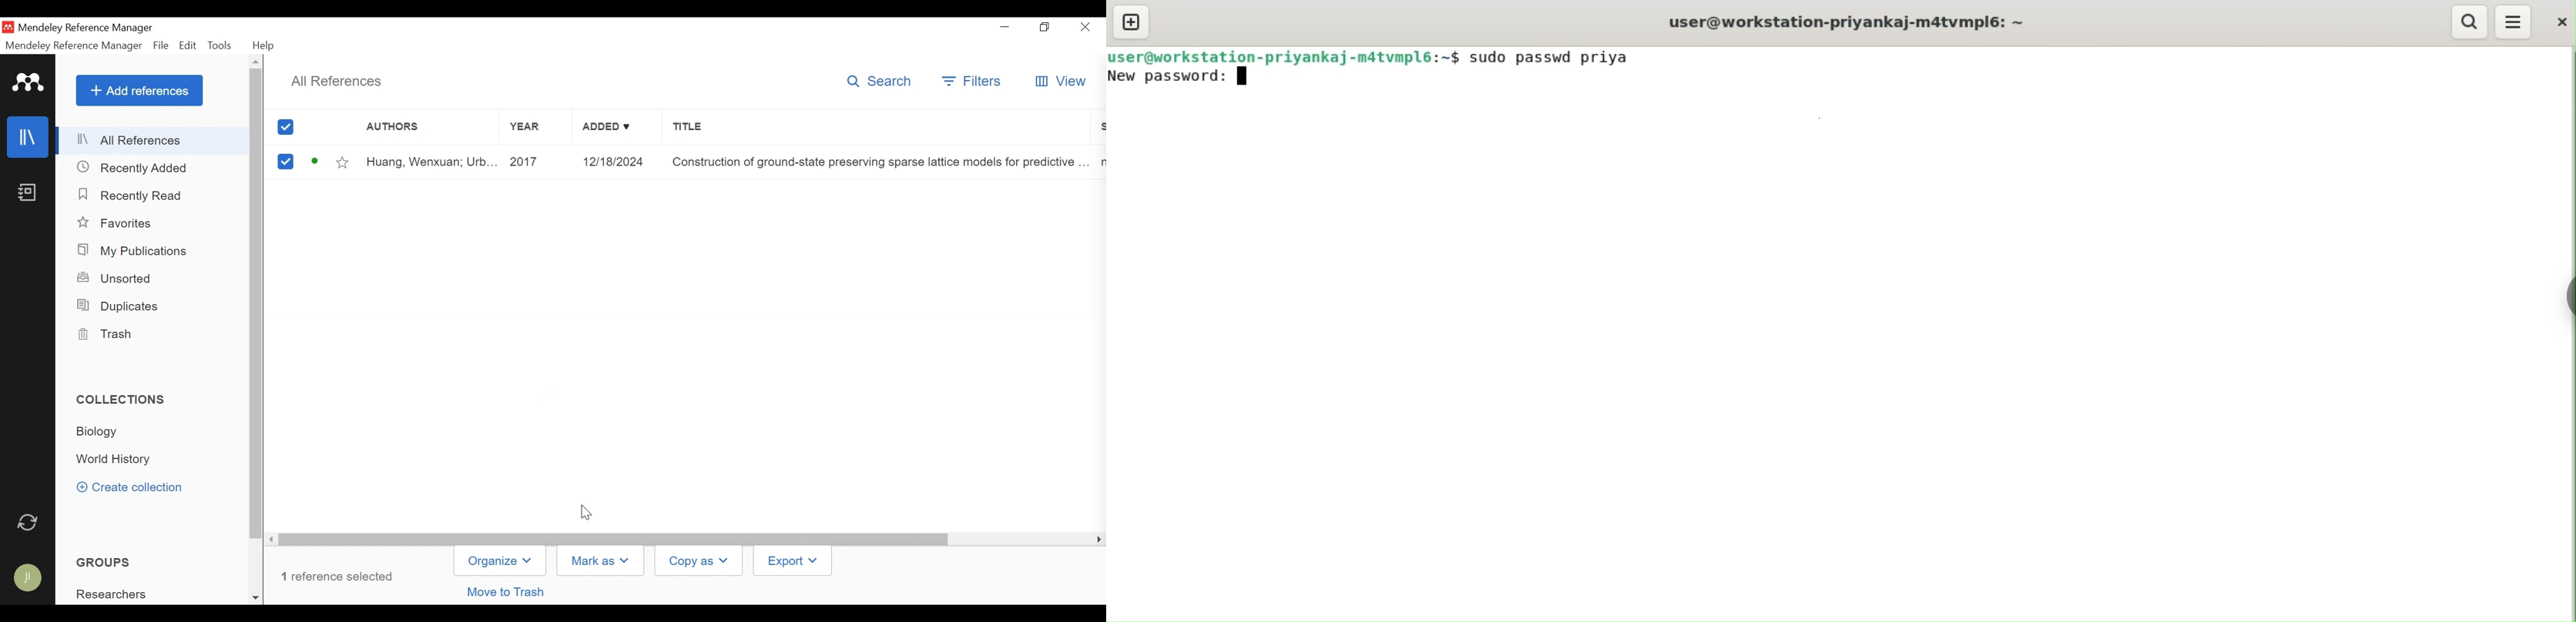 Image resolution: width=2576 pixels, height=644 pixels. What do you see at coordinates (105, 562) in the screenshot?
I see `Groups` at bounding box center [105, 562].